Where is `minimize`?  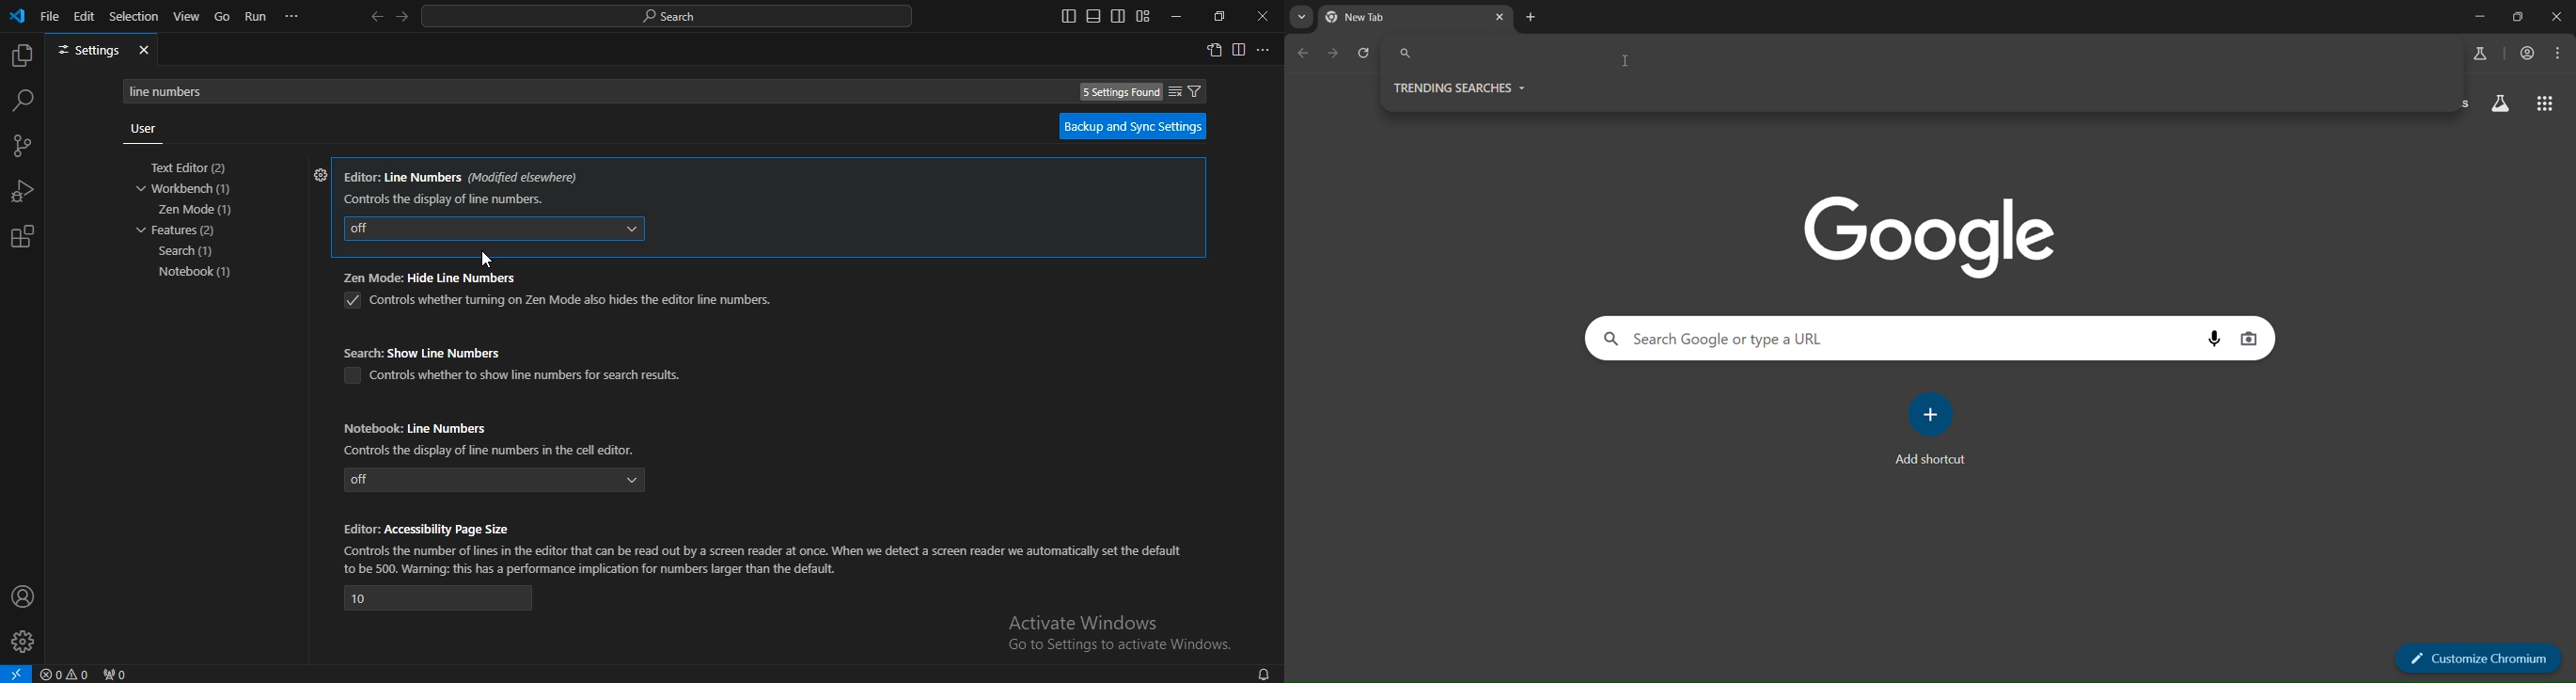 minimize is located at coordinates (2479, 14).